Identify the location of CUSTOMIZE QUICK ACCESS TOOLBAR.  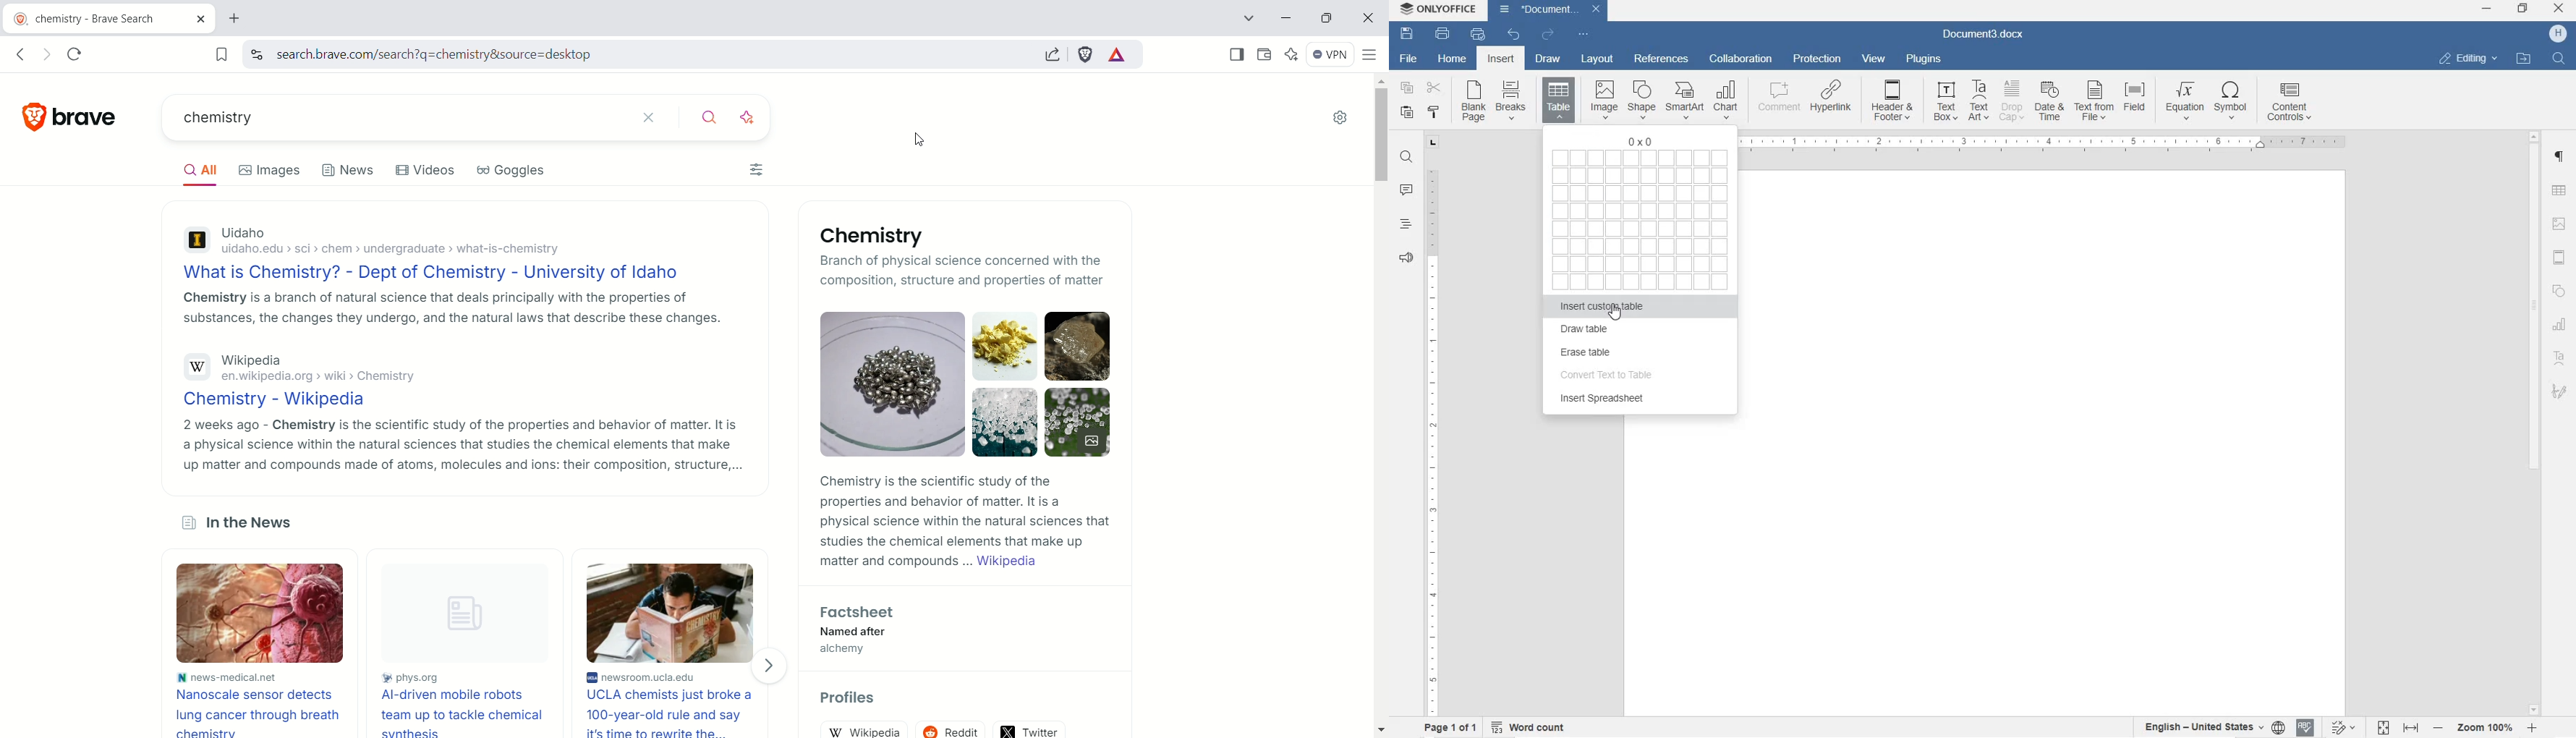
(1582, 34).